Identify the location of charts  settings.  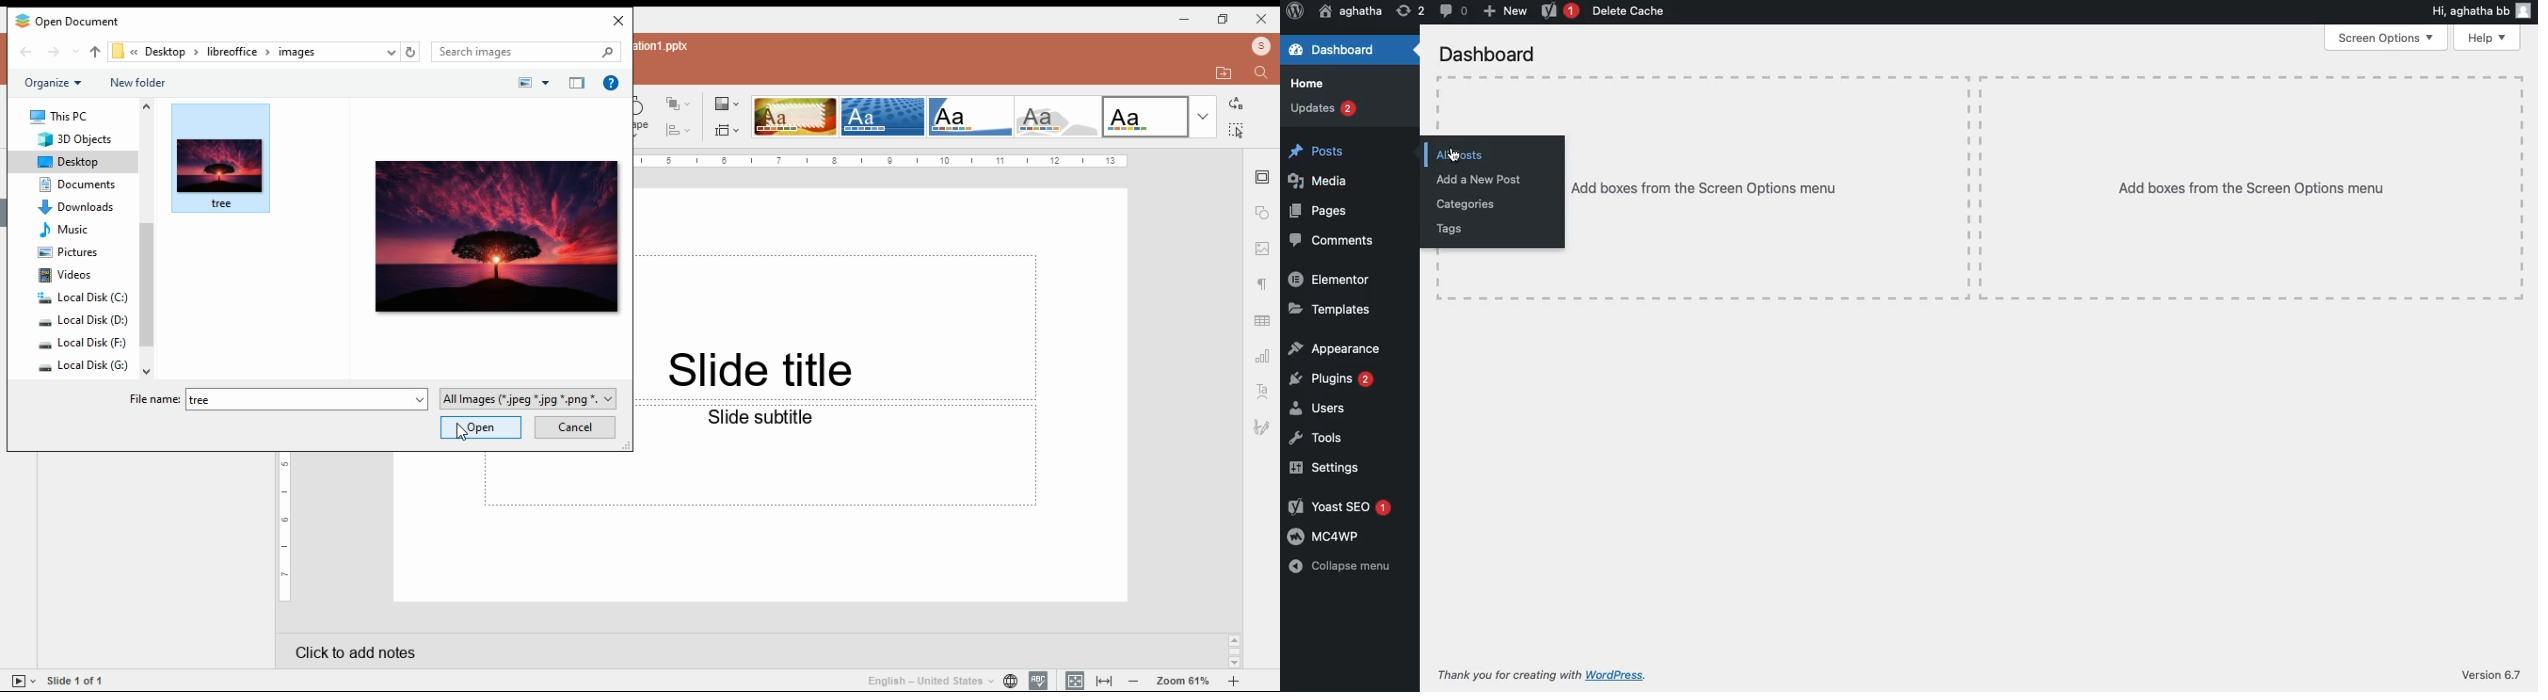
(1263, 354).